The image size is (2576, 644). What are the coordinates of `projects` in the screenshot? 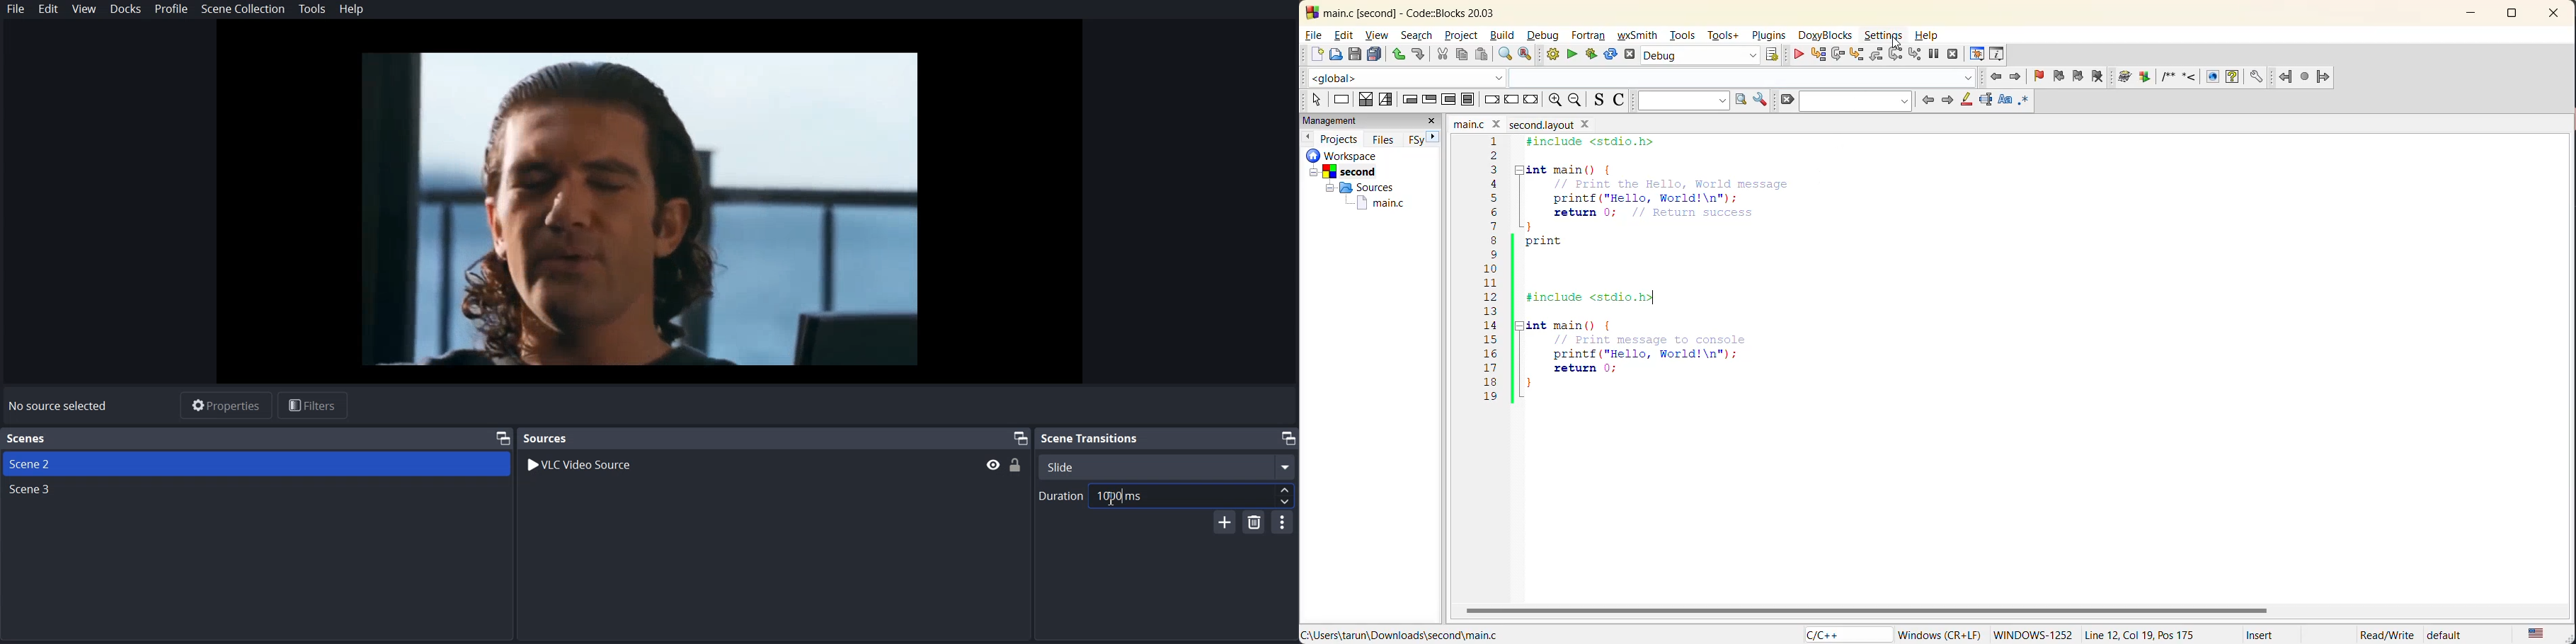 It's located at (1340, 139).